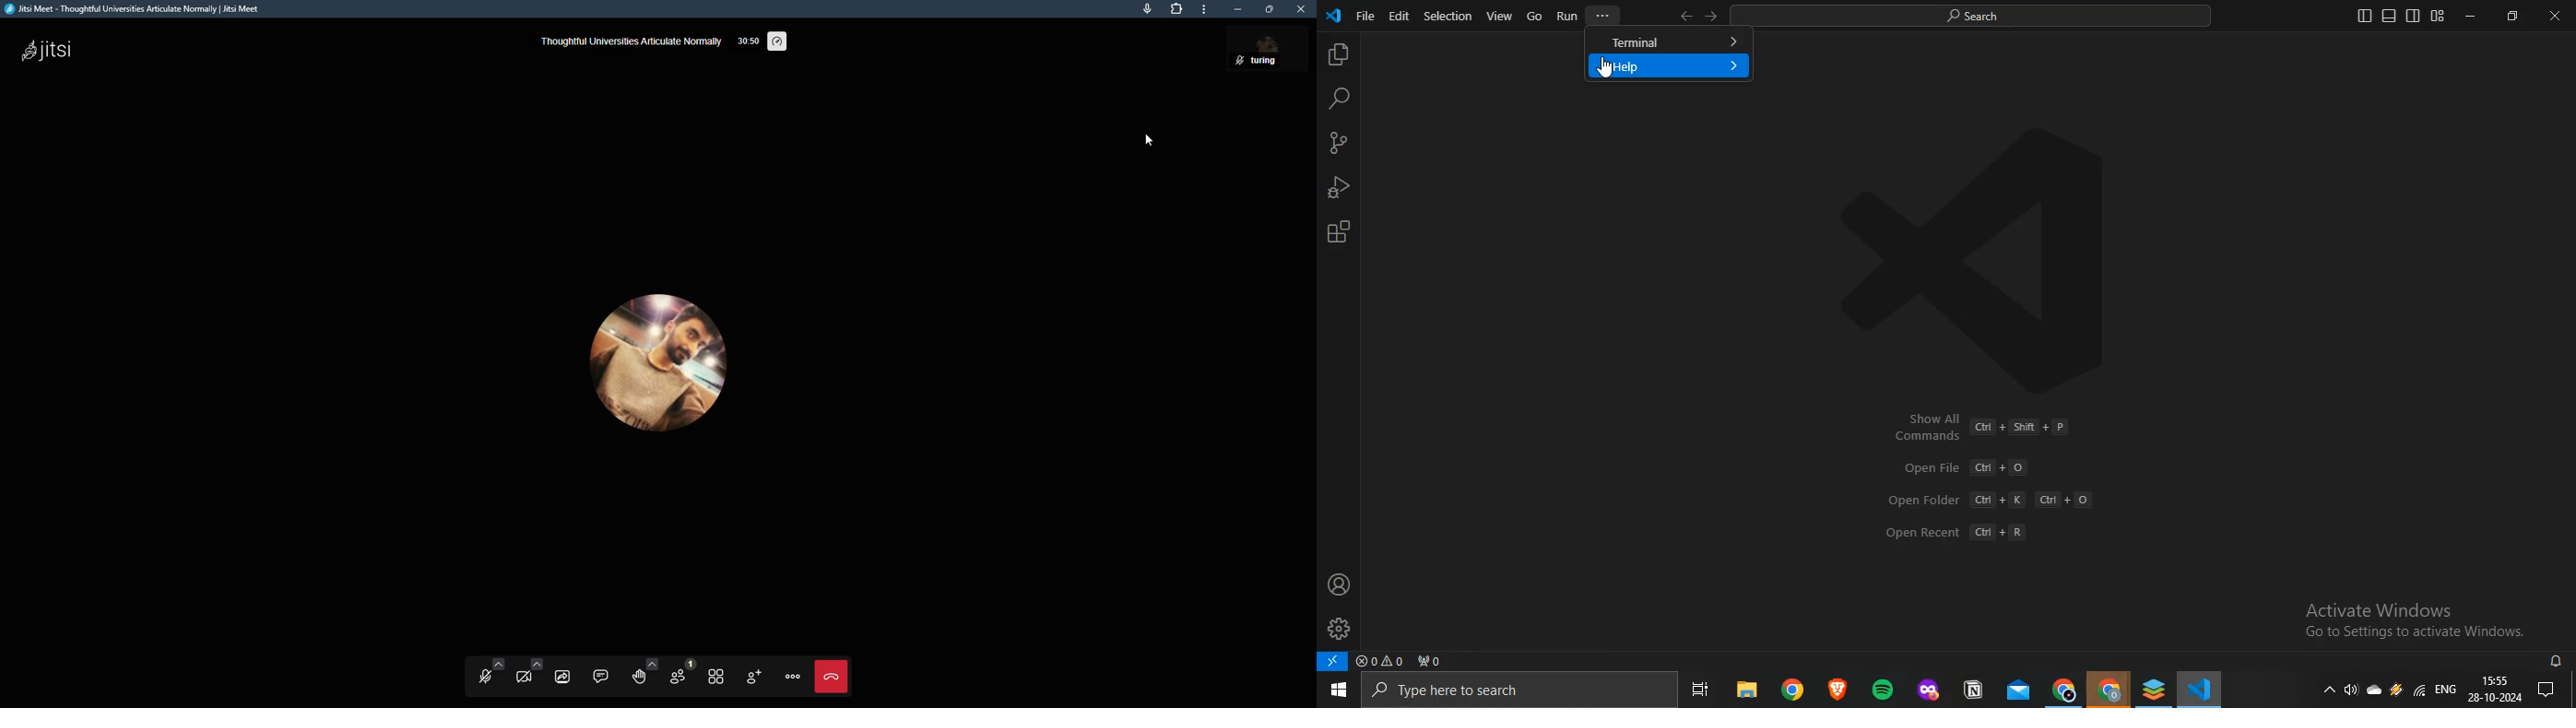 This screenshot has width=2576, height=728. I want to click on open a remote window, so click(1334, 662).